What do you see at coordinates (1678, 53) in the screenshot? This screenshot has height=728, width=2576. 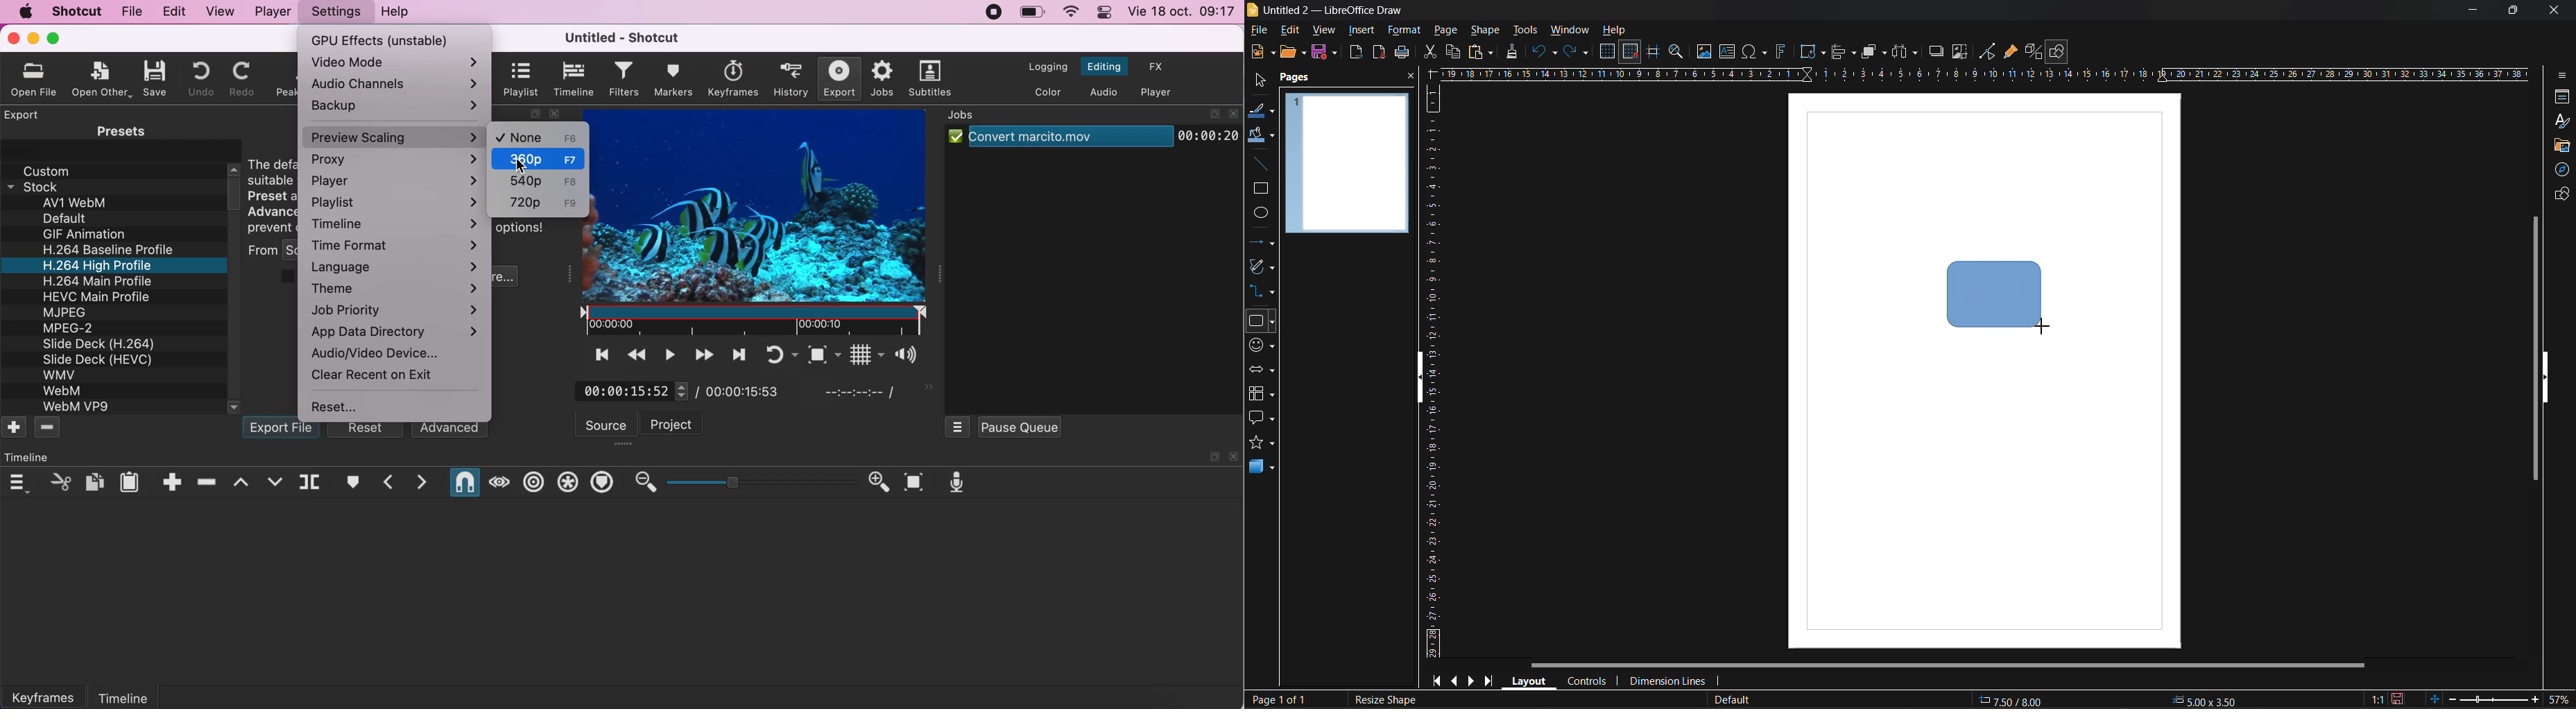 I see `zoom` at bounding box center [1678, 53].